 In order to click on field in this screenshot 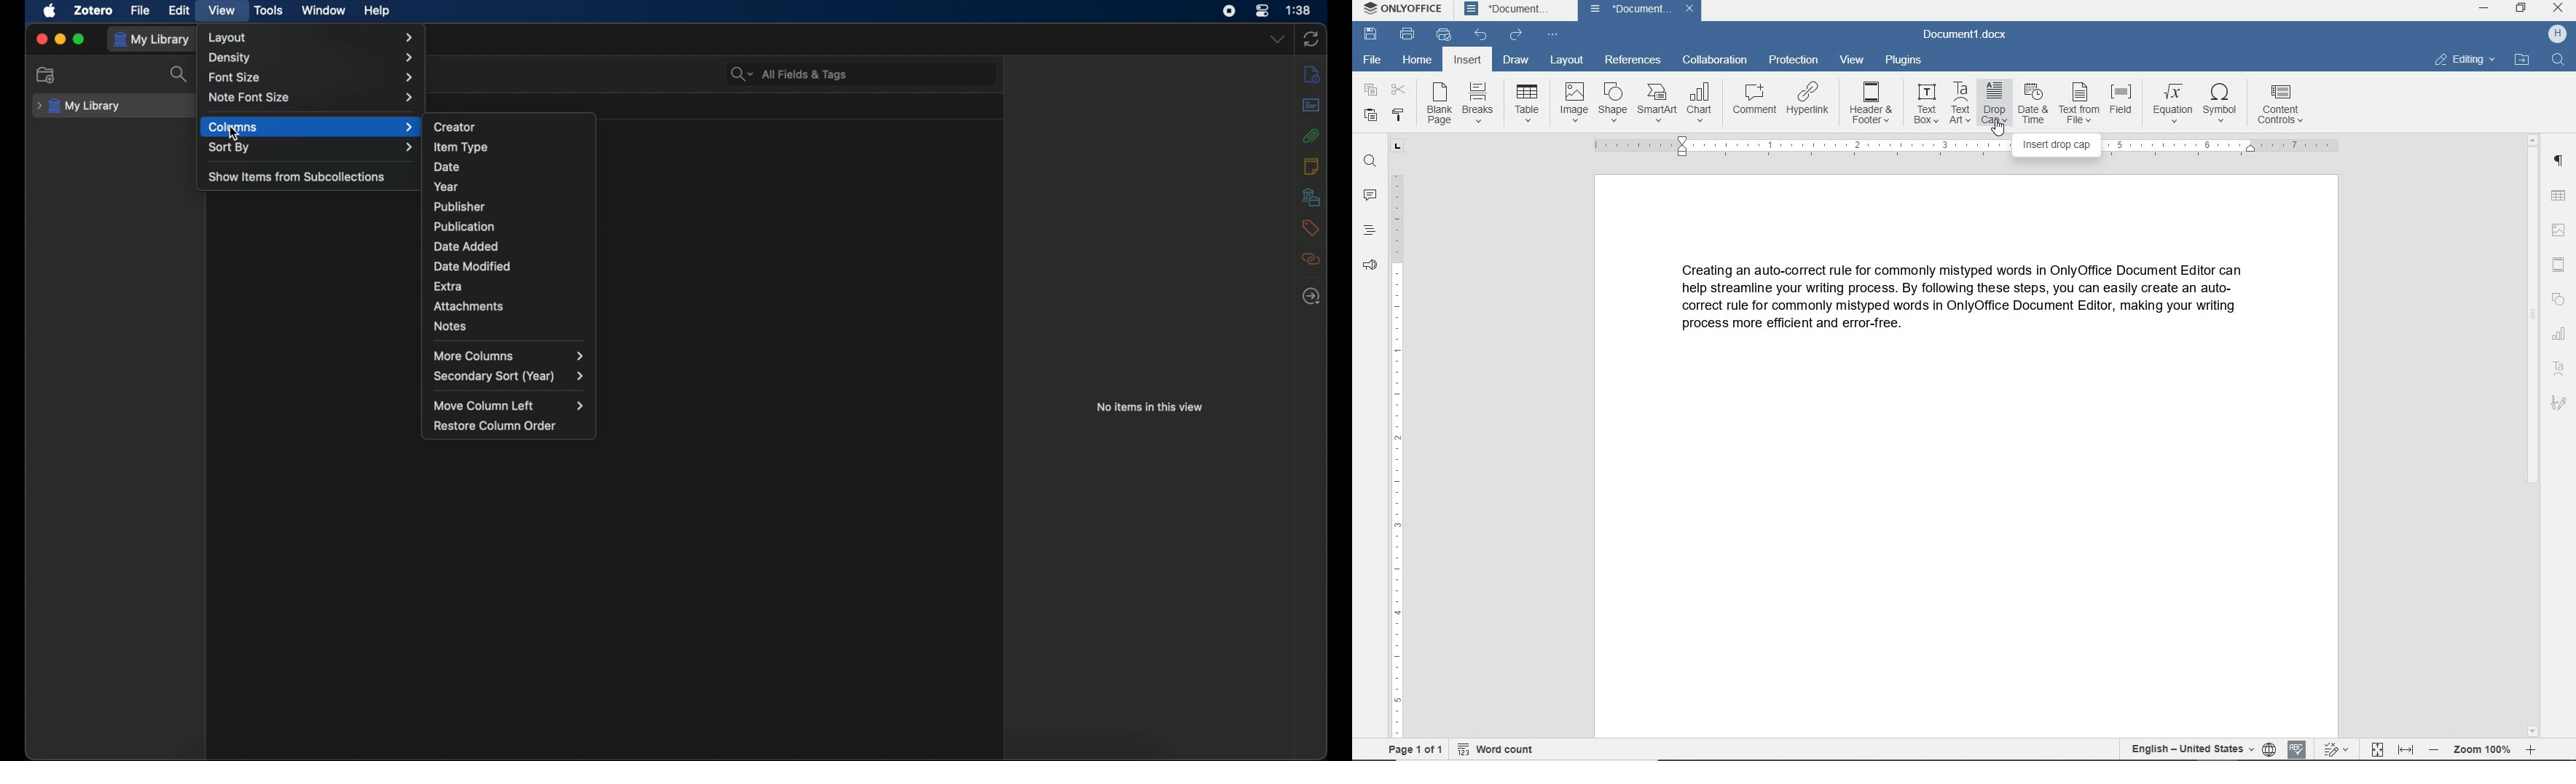, I will do `click(2124, 104)`.